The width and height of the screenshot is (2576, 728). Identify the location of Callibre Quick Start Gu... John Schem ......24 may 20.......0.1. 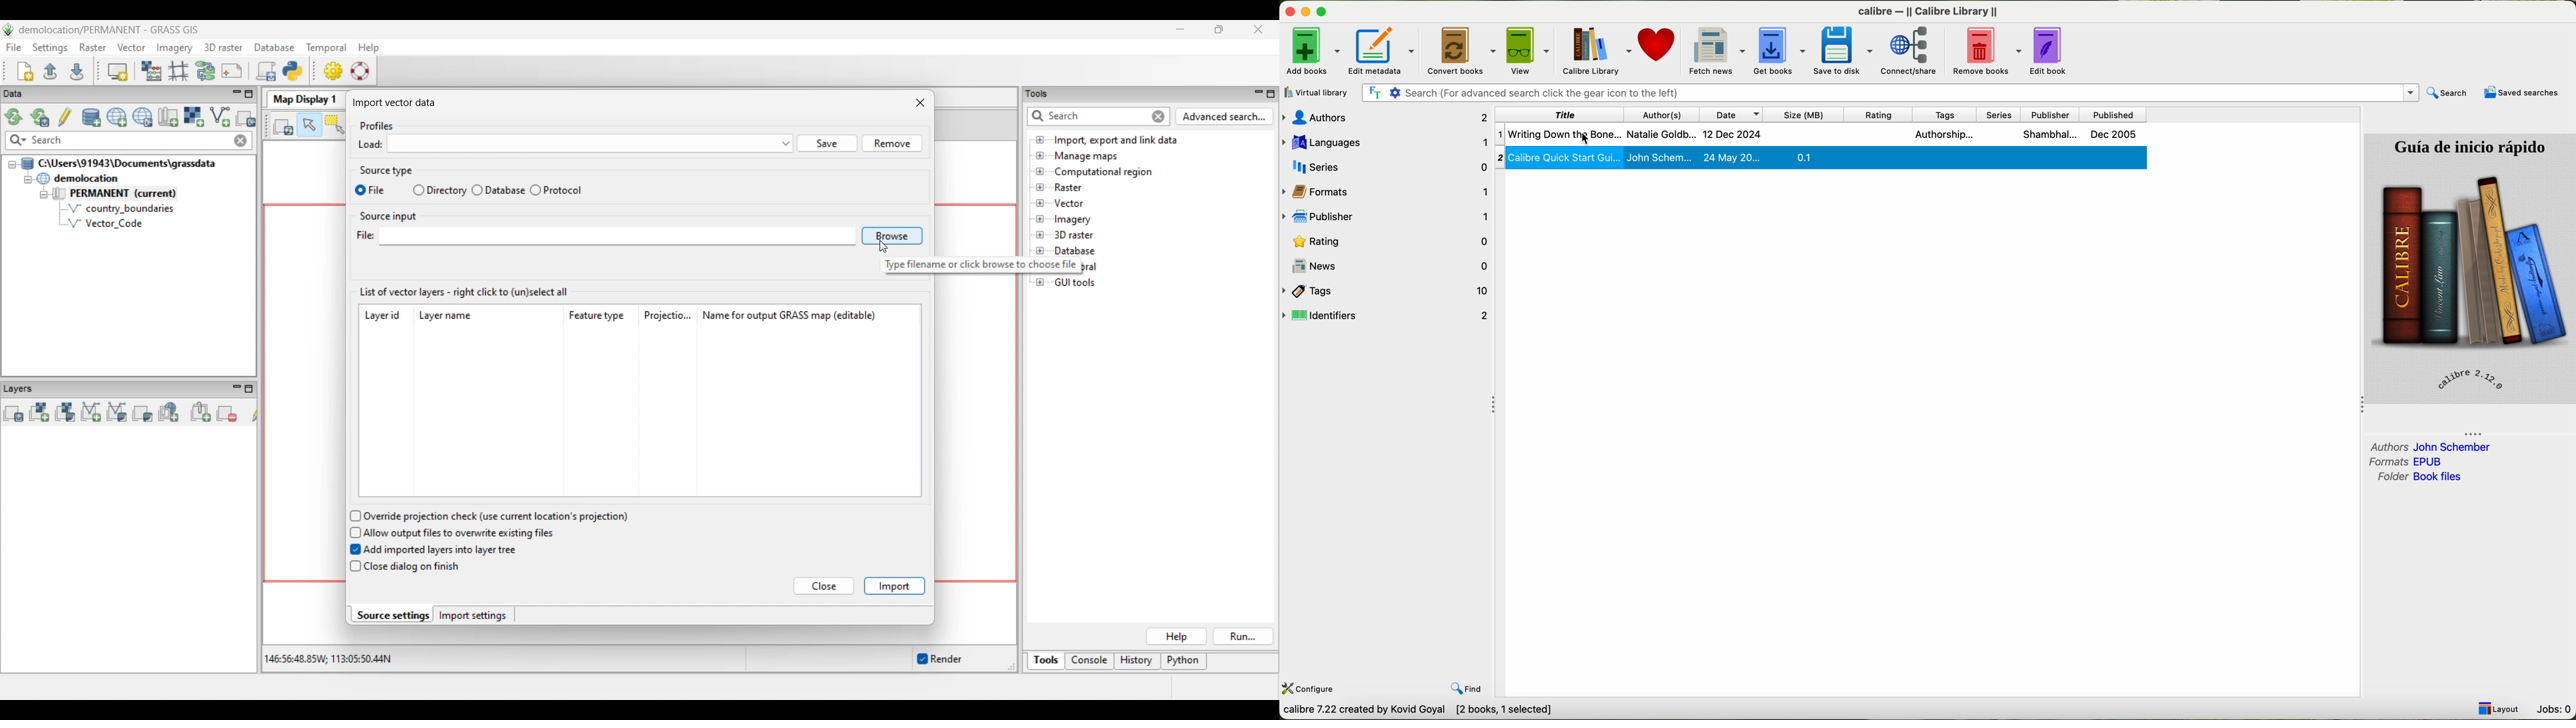
(1820, 160).